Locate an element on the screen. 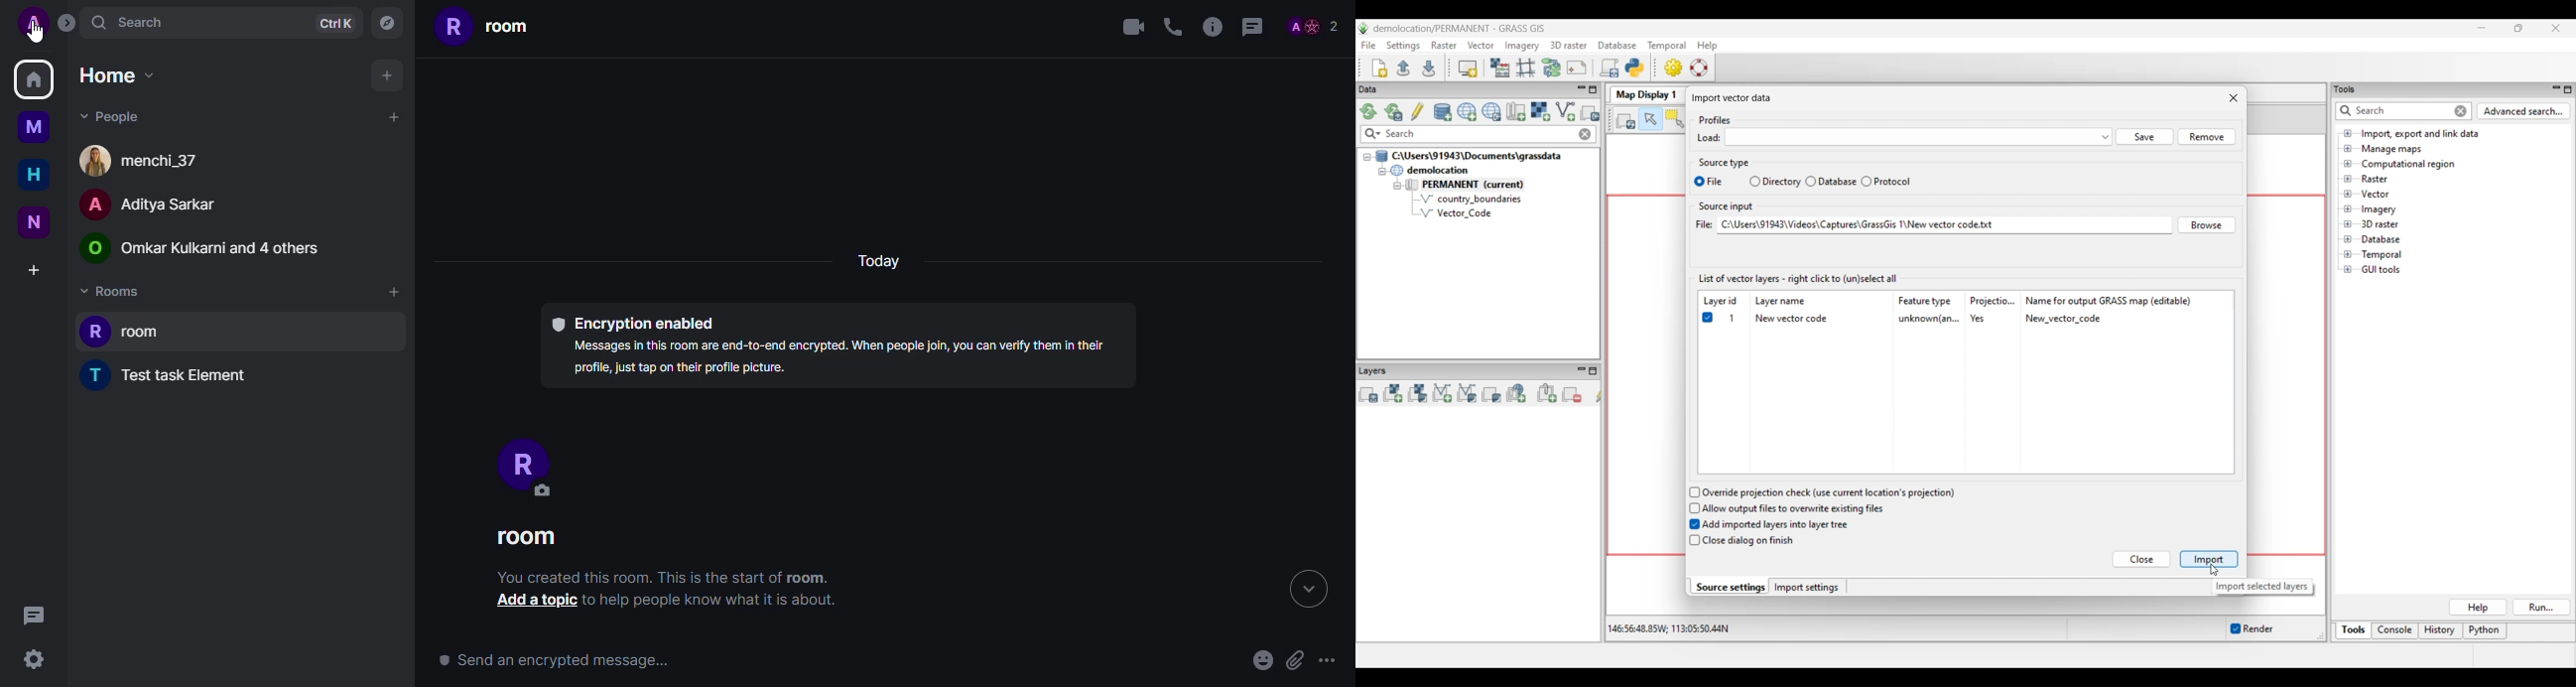 This screenshot has width=2576, height=700. attach is located at coordinates (1296, 660).